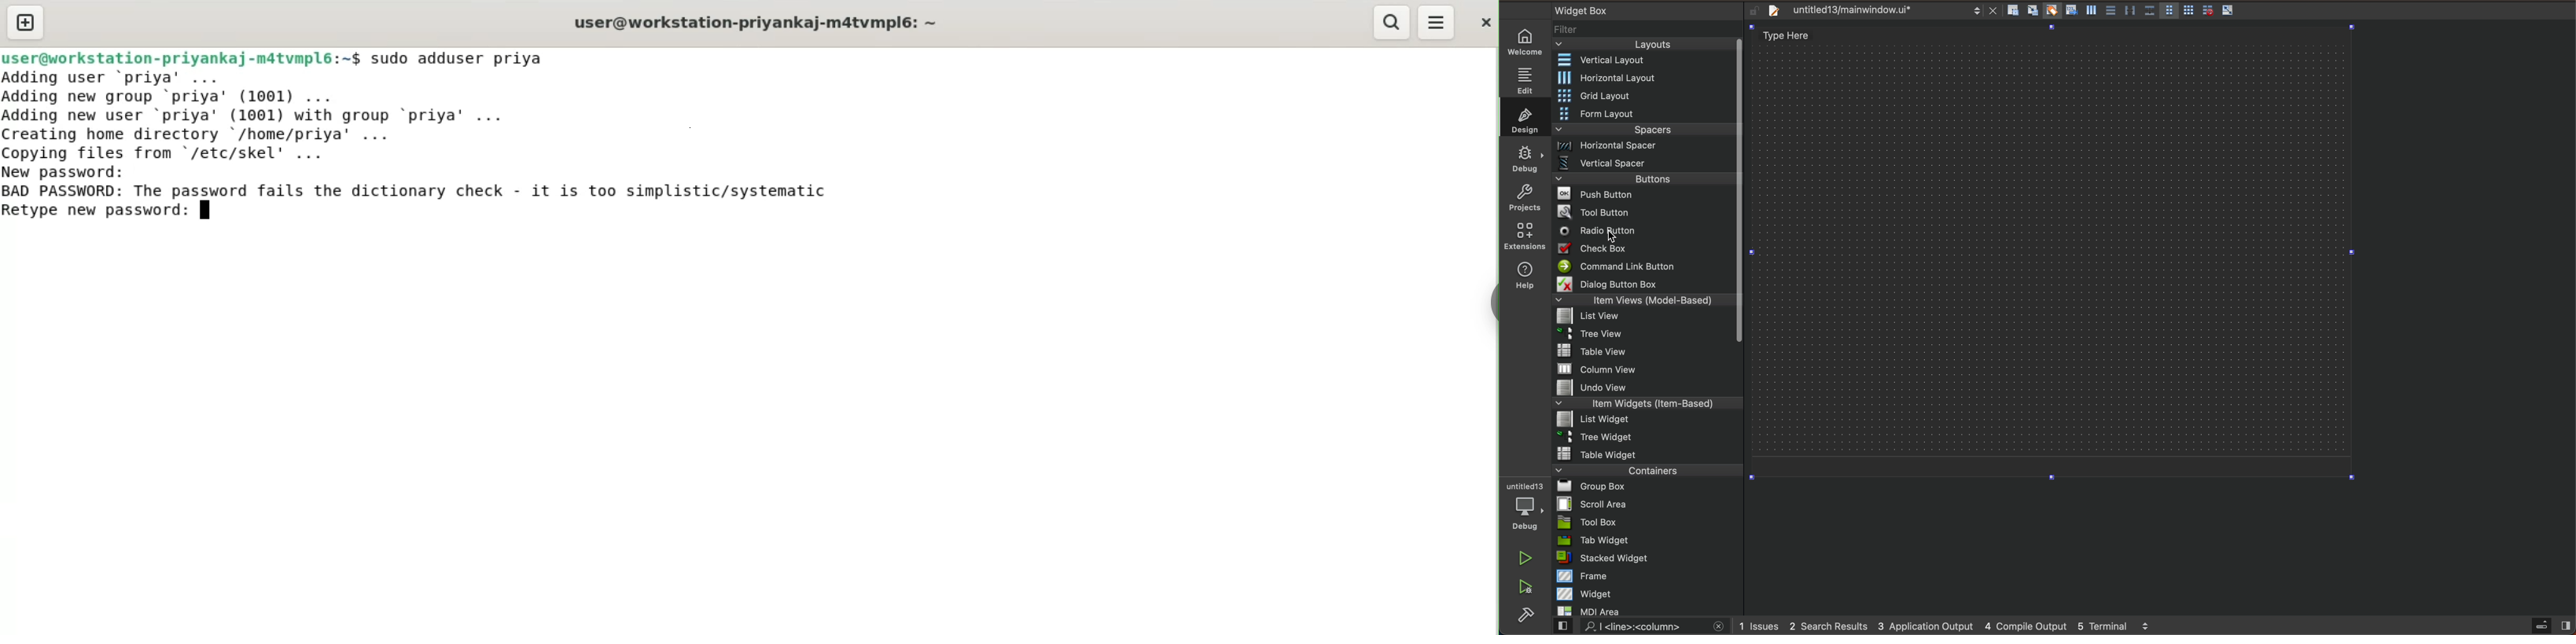 The width and height of the screenshot is (2576, 644). What do you see at coordinates (1523, 277) in the screenshot?
I see `help` at bounding box center [1523, 277].